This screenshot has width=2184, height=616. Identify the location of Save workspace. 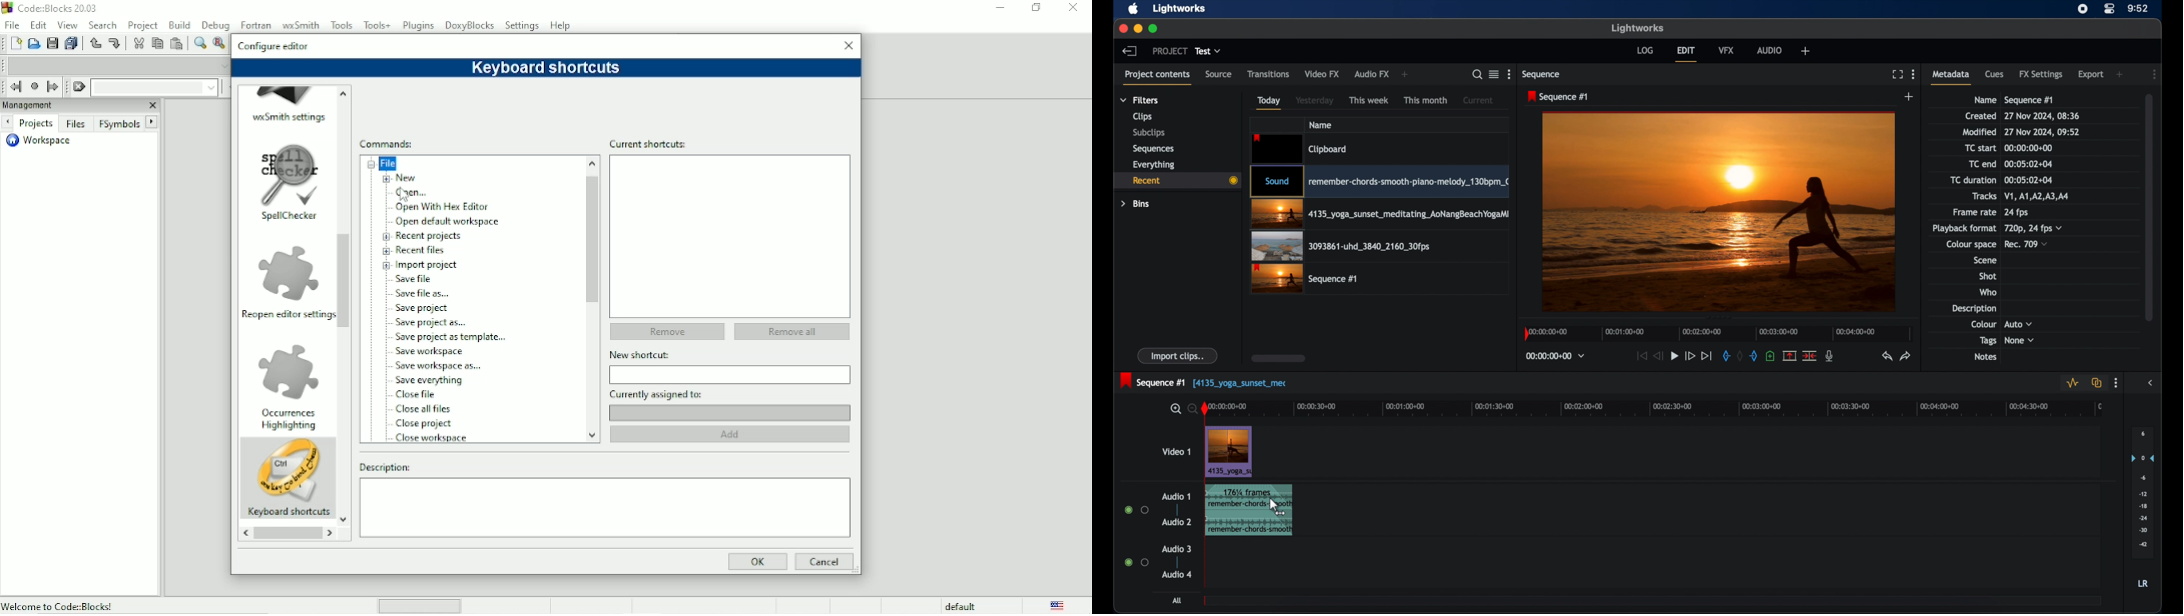
(436, 351).